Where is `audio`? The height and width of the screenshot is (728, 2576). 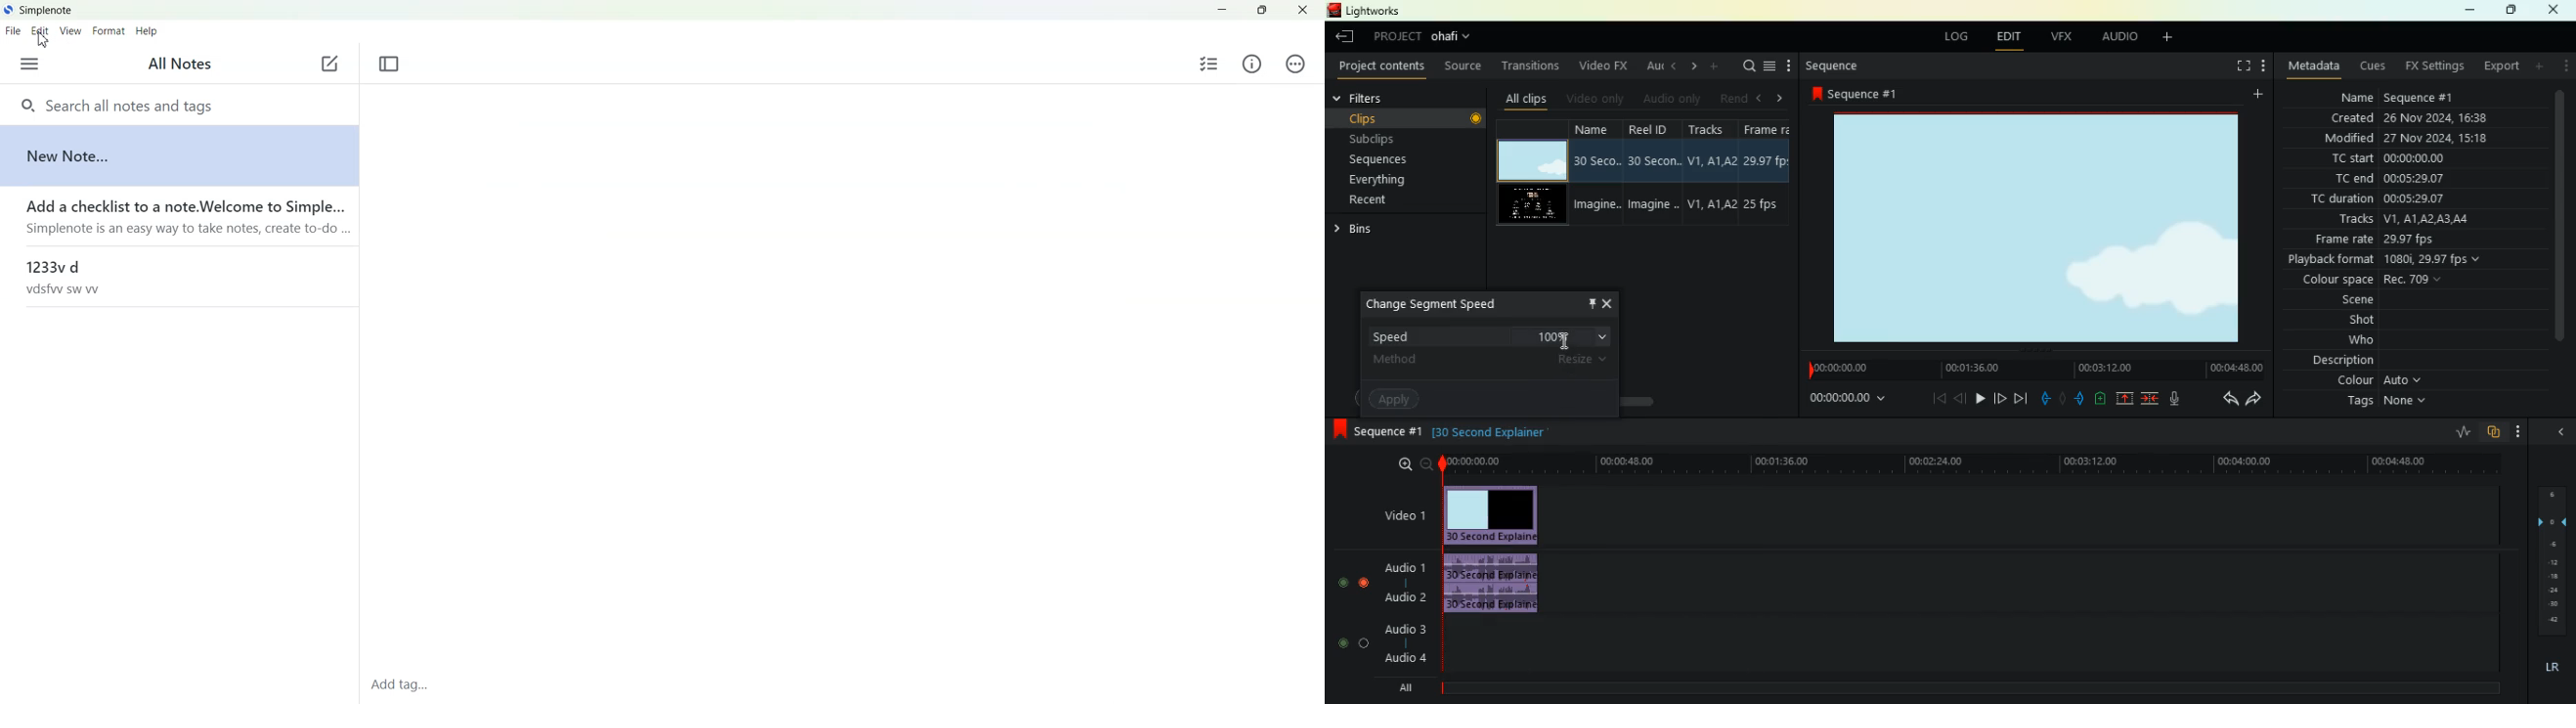 audio is located at coordinates (1503, 584).